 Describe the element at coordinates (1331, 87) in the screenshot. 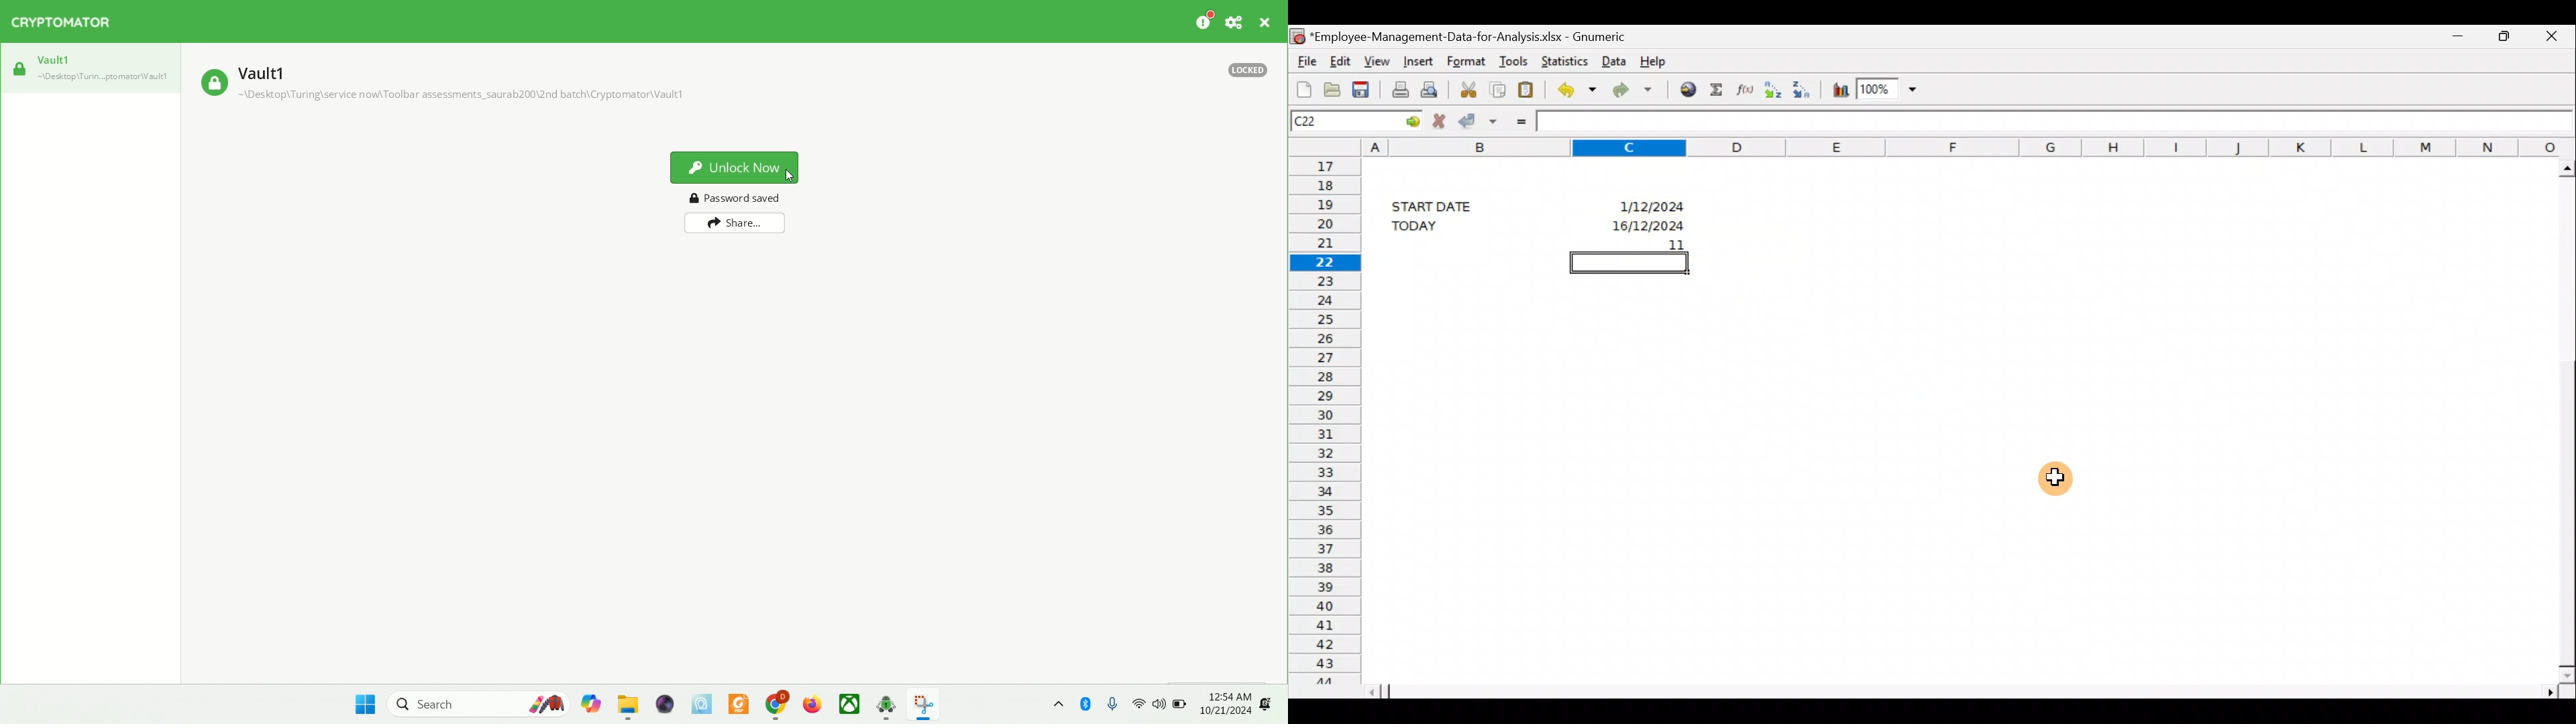

I see `Open a file` at that location.